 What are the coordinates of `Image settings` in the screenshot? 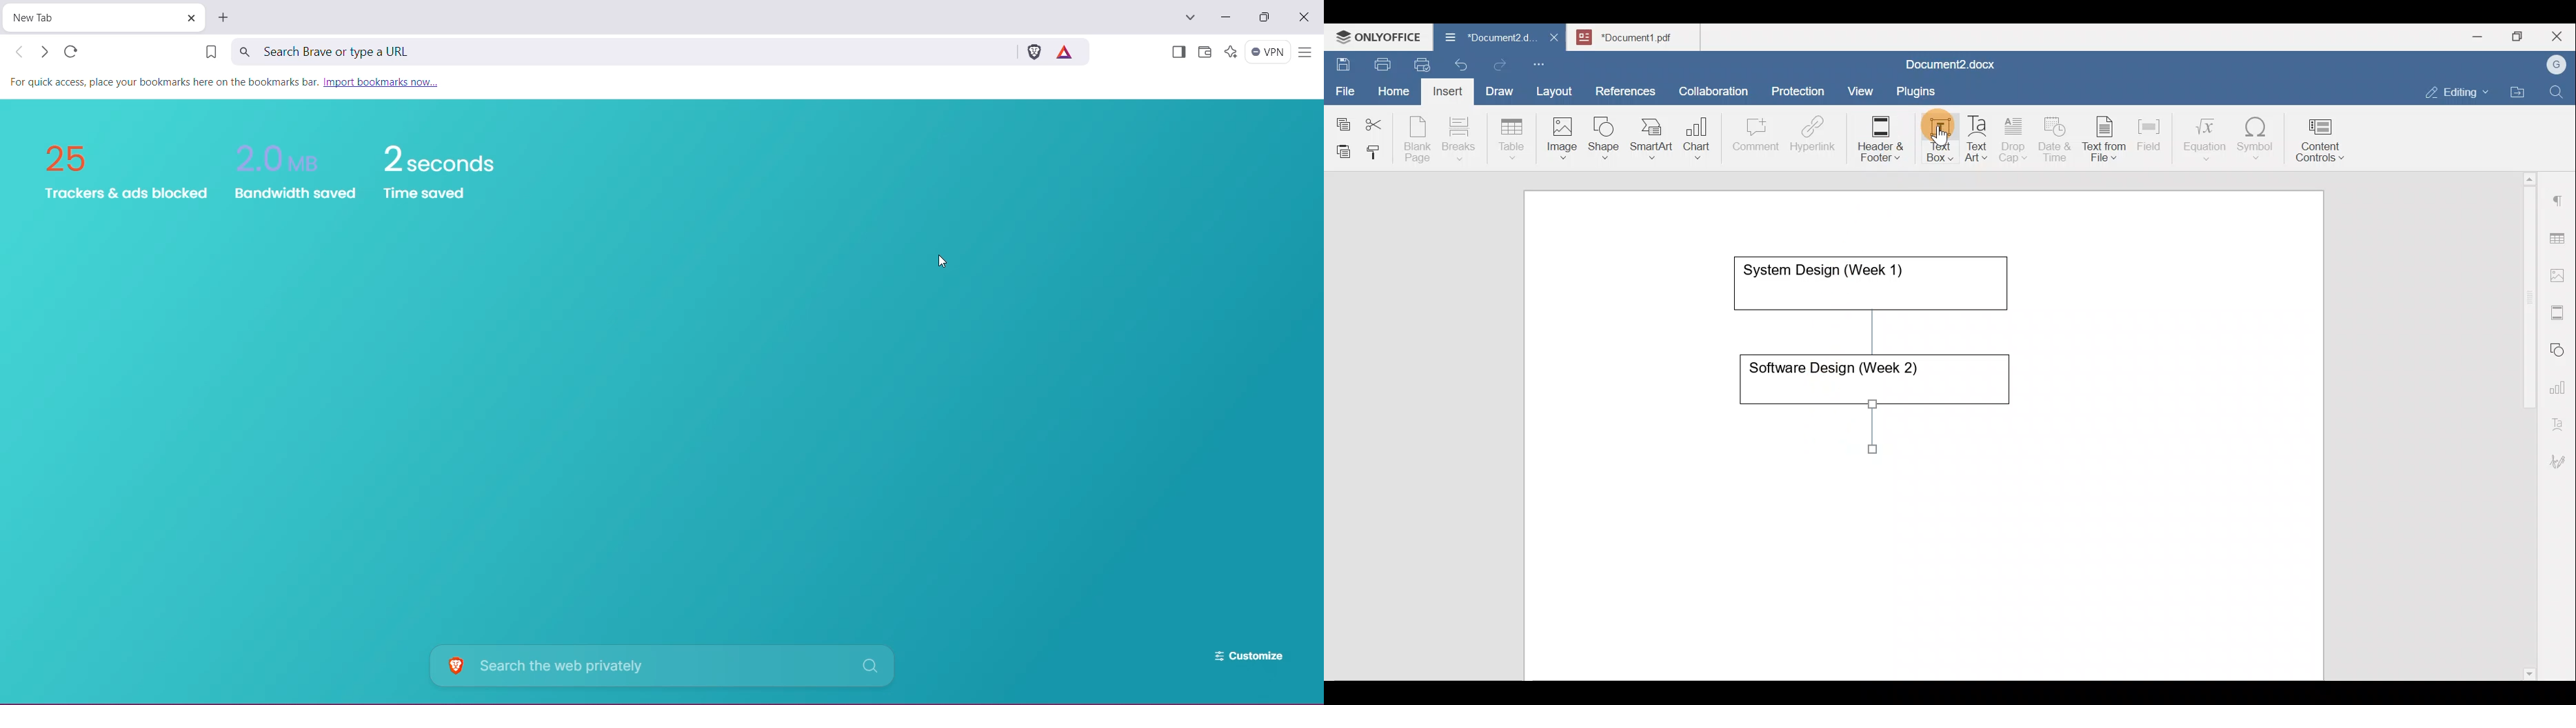 It's located at (2560, 274).